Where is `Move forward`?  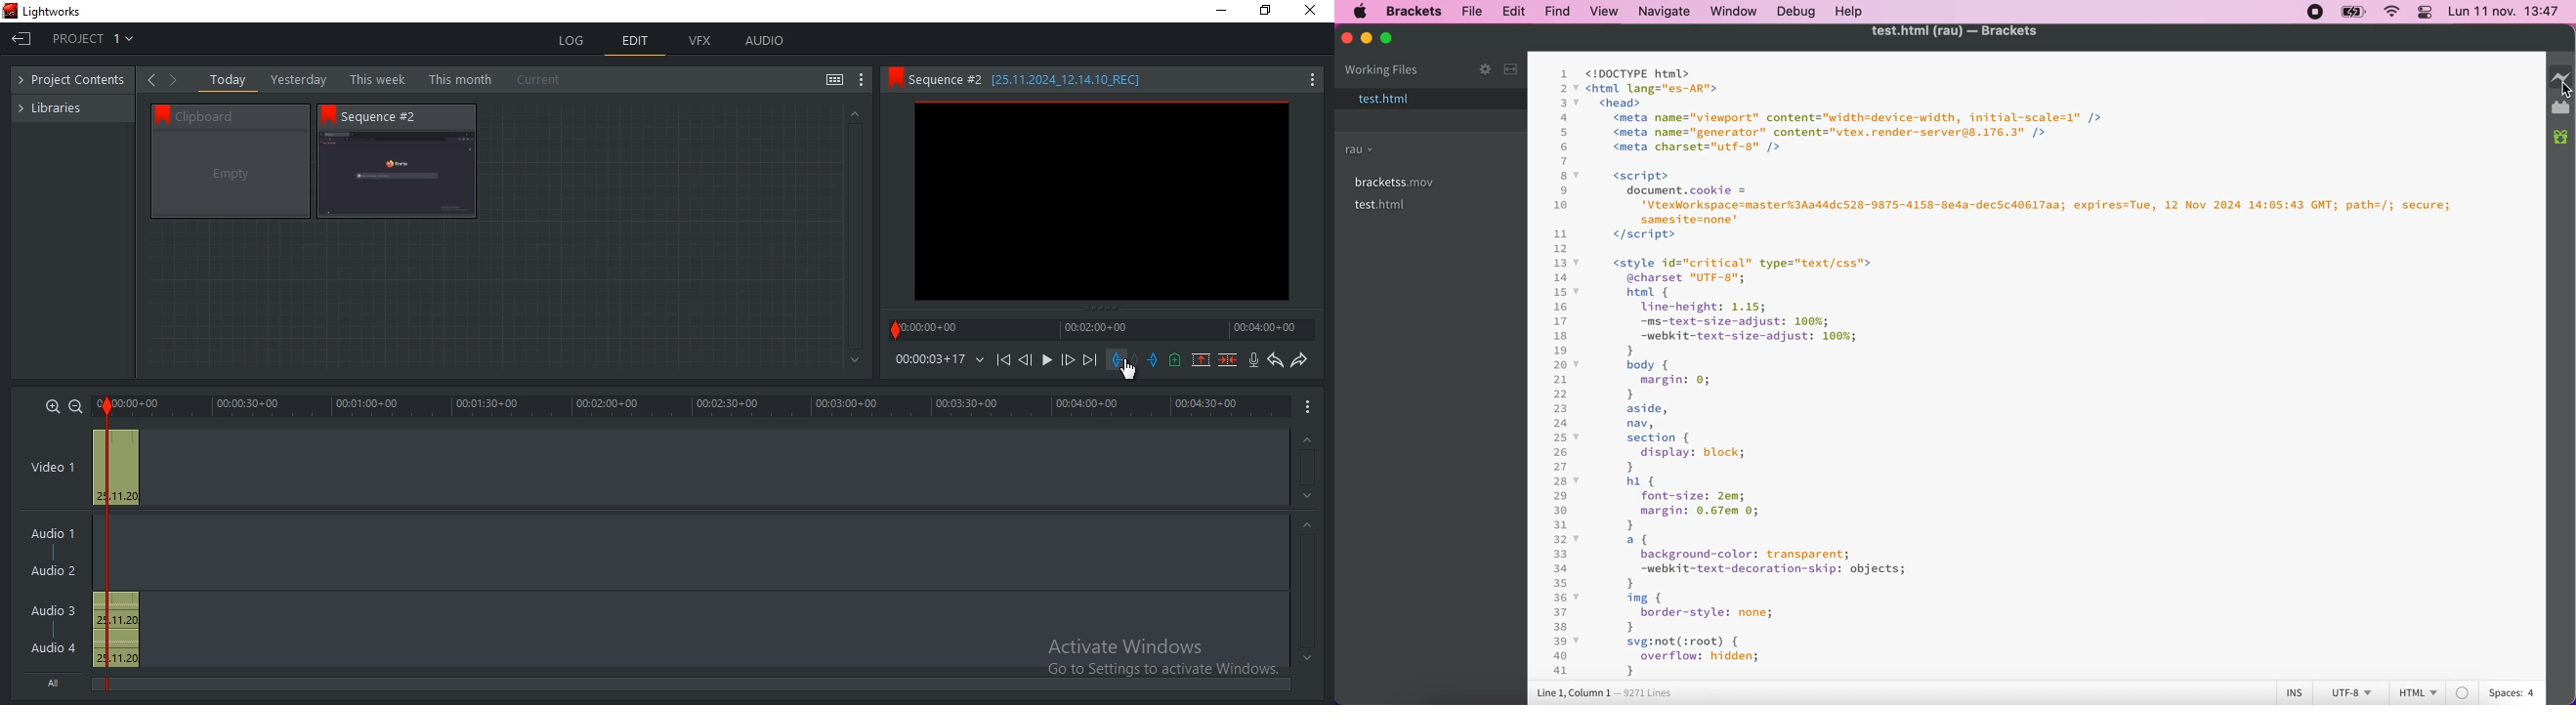 Move forward is located at coordinates (1089, 360).